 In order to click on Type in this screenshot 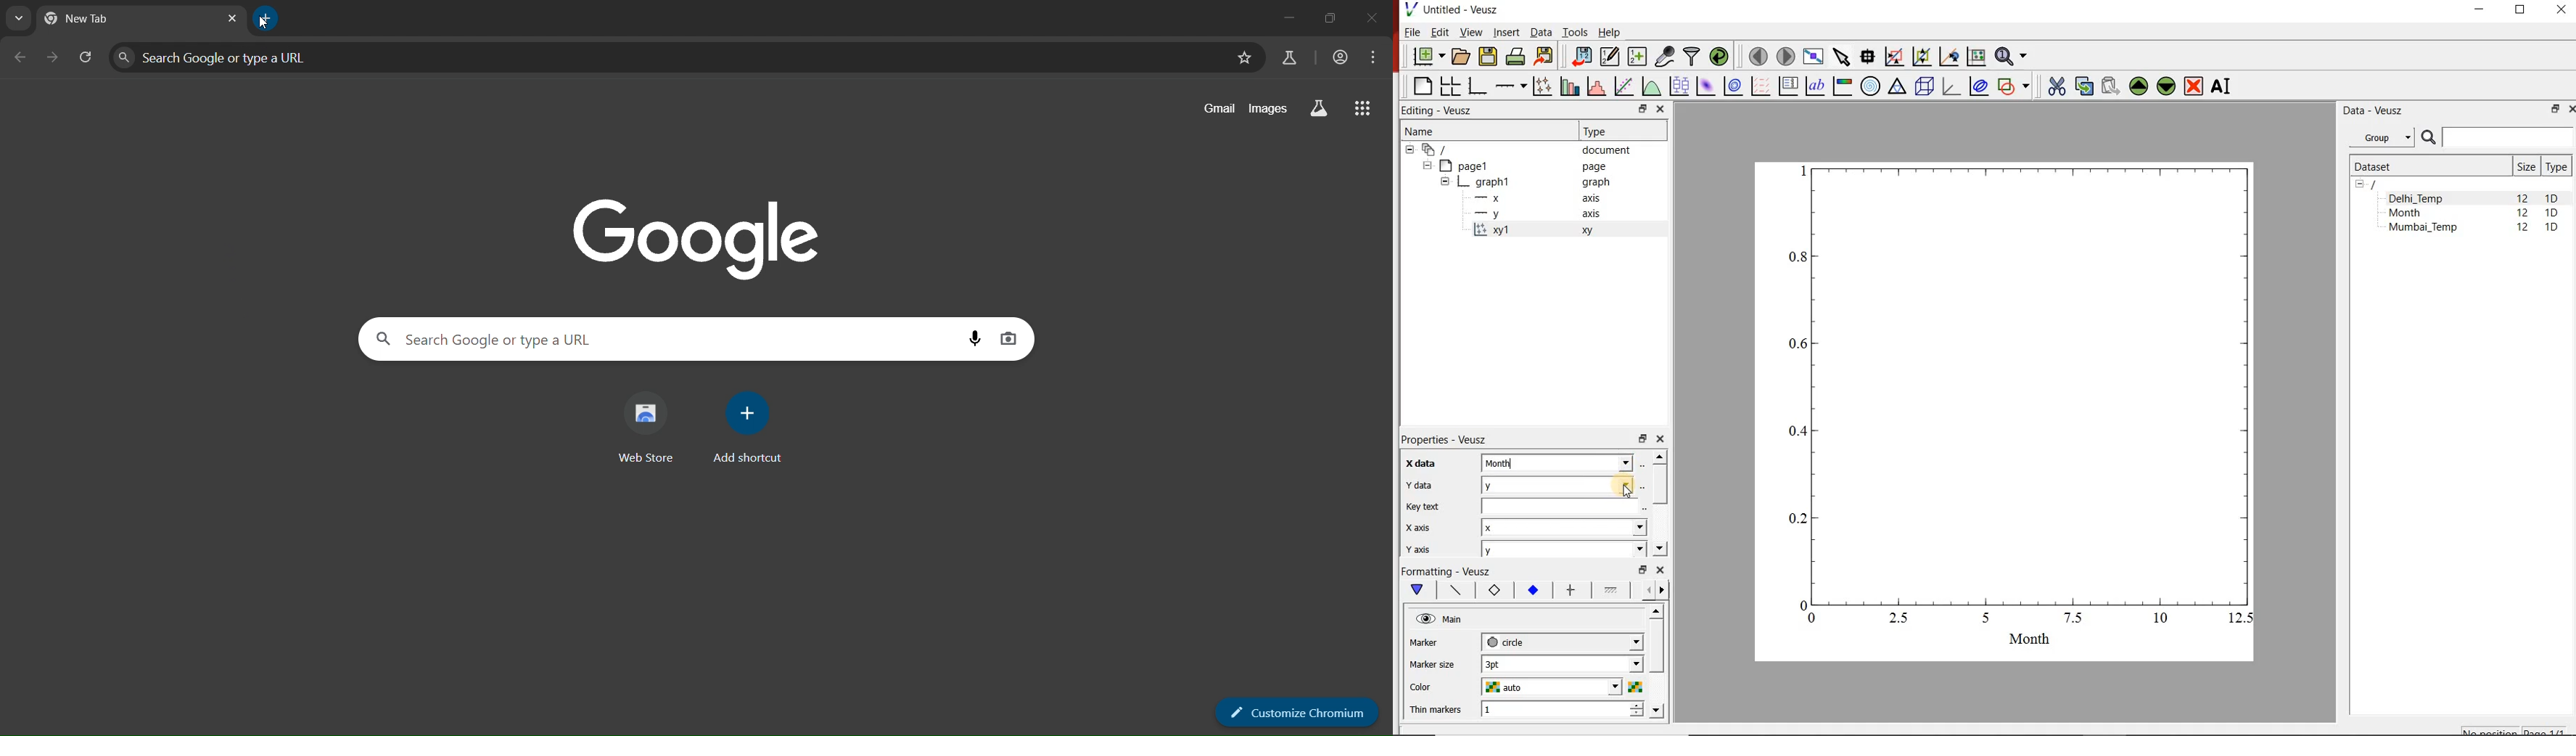, I will do `click(2557, 166)`.